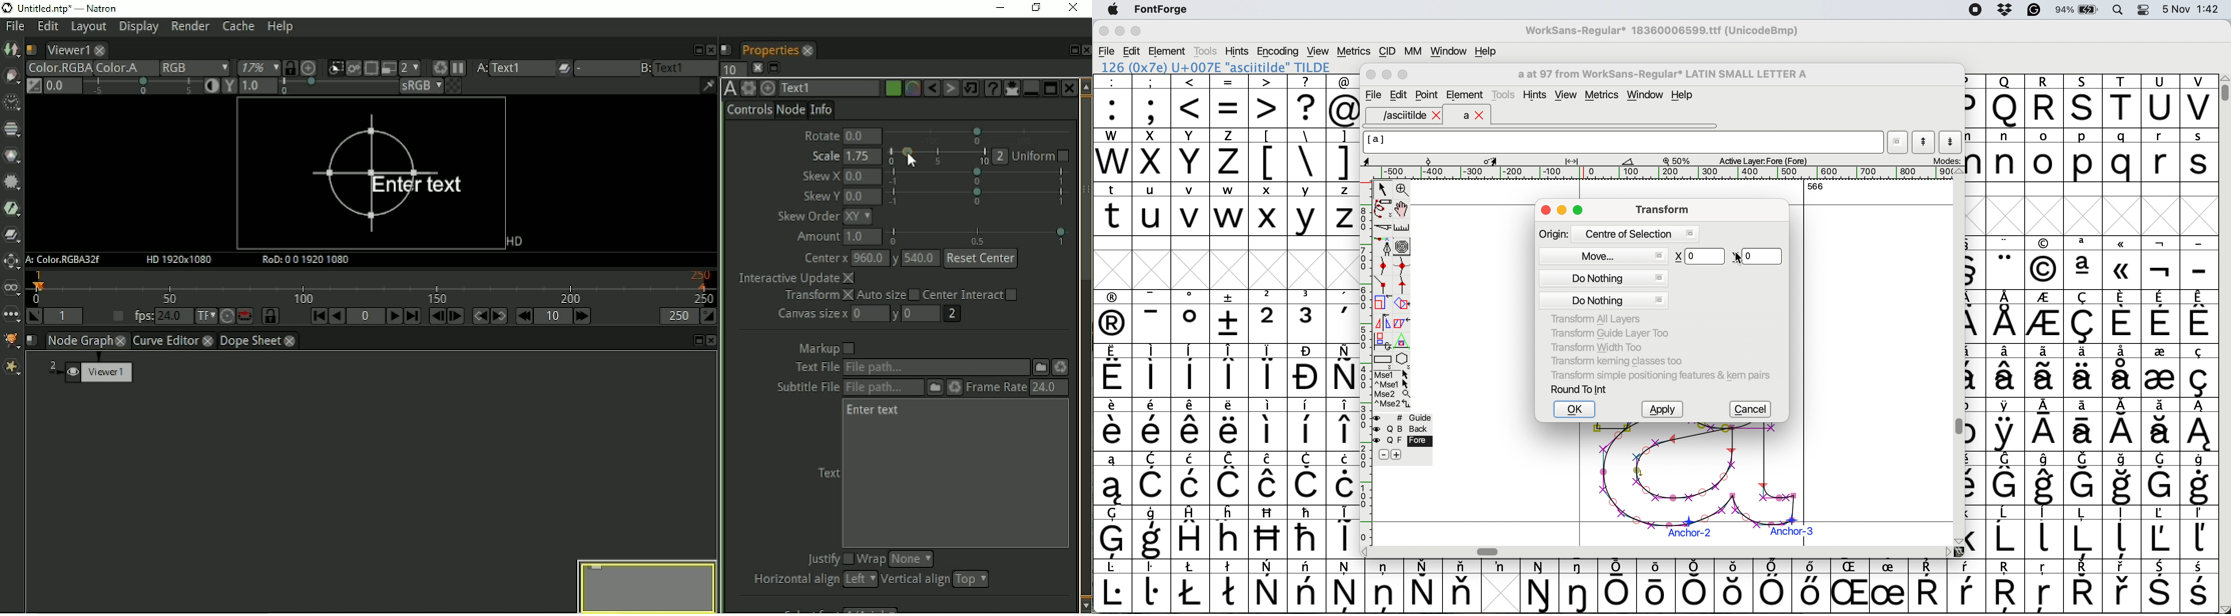  What do you see at coordinates (1403, 228) in the screenshot?
I see `measure distance` at bounding box center [1403, 228].